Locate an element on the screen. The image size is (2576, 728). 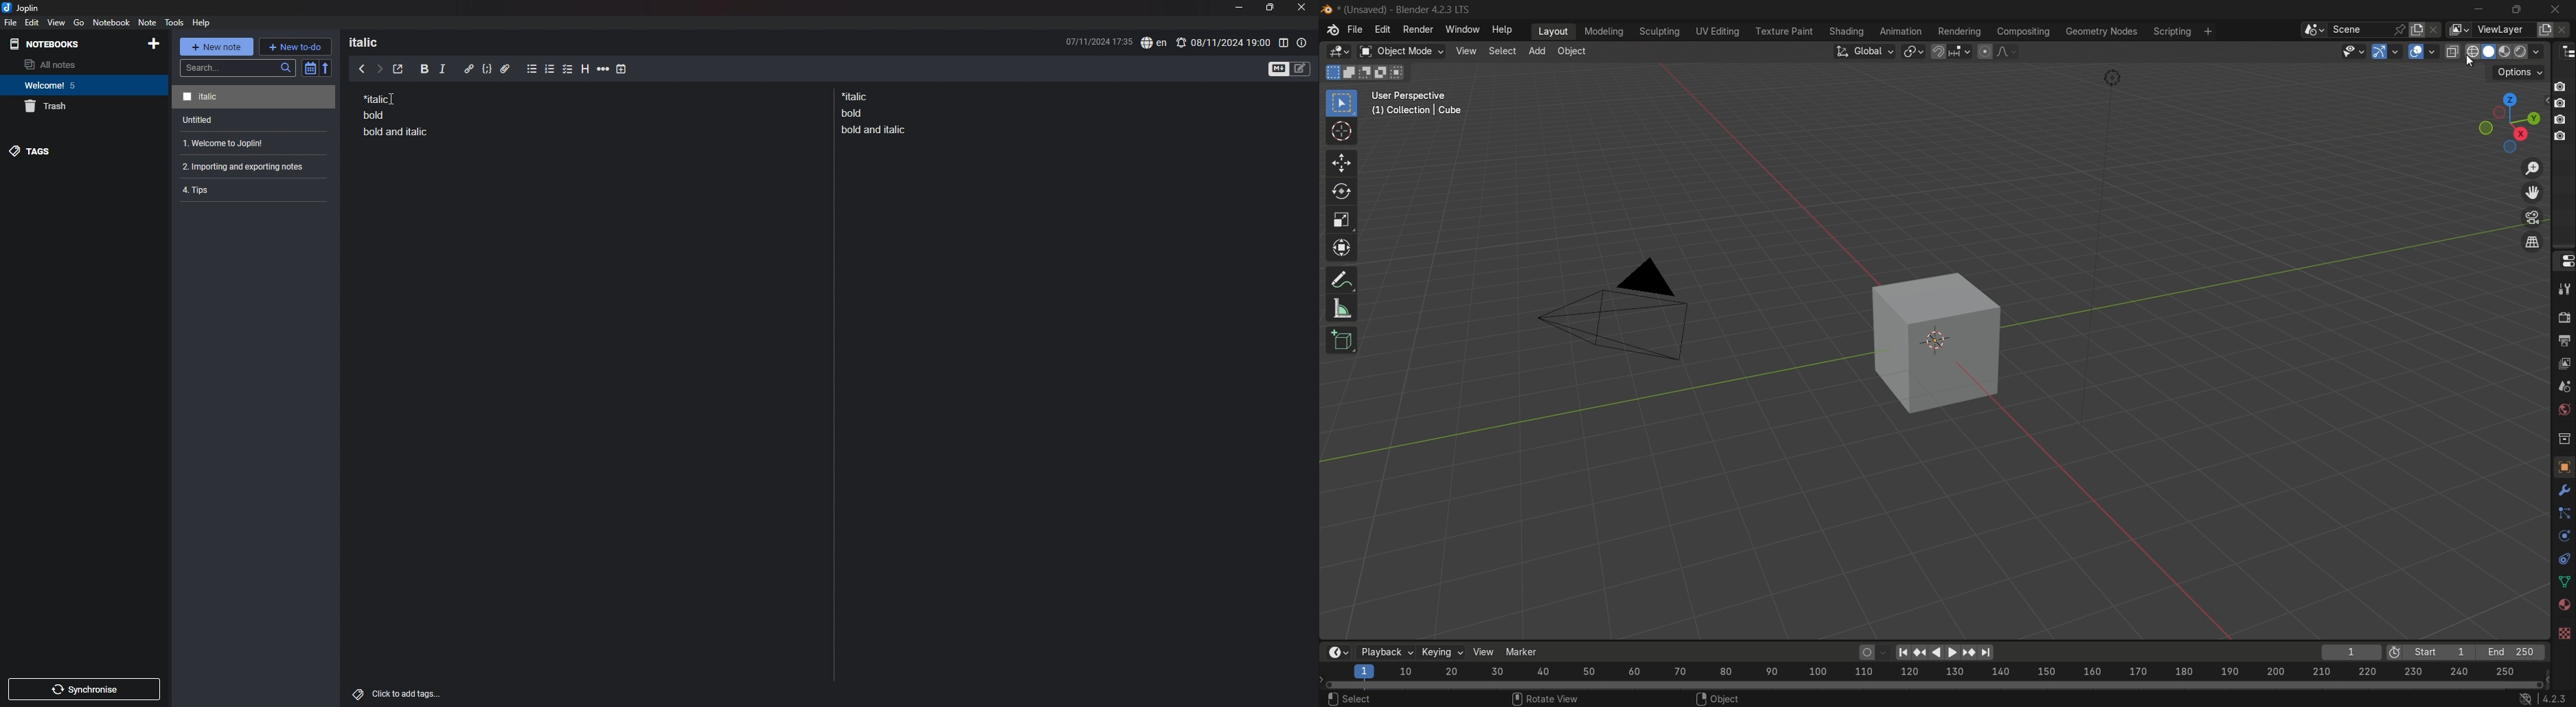
code is located at coordinates (486, 69).